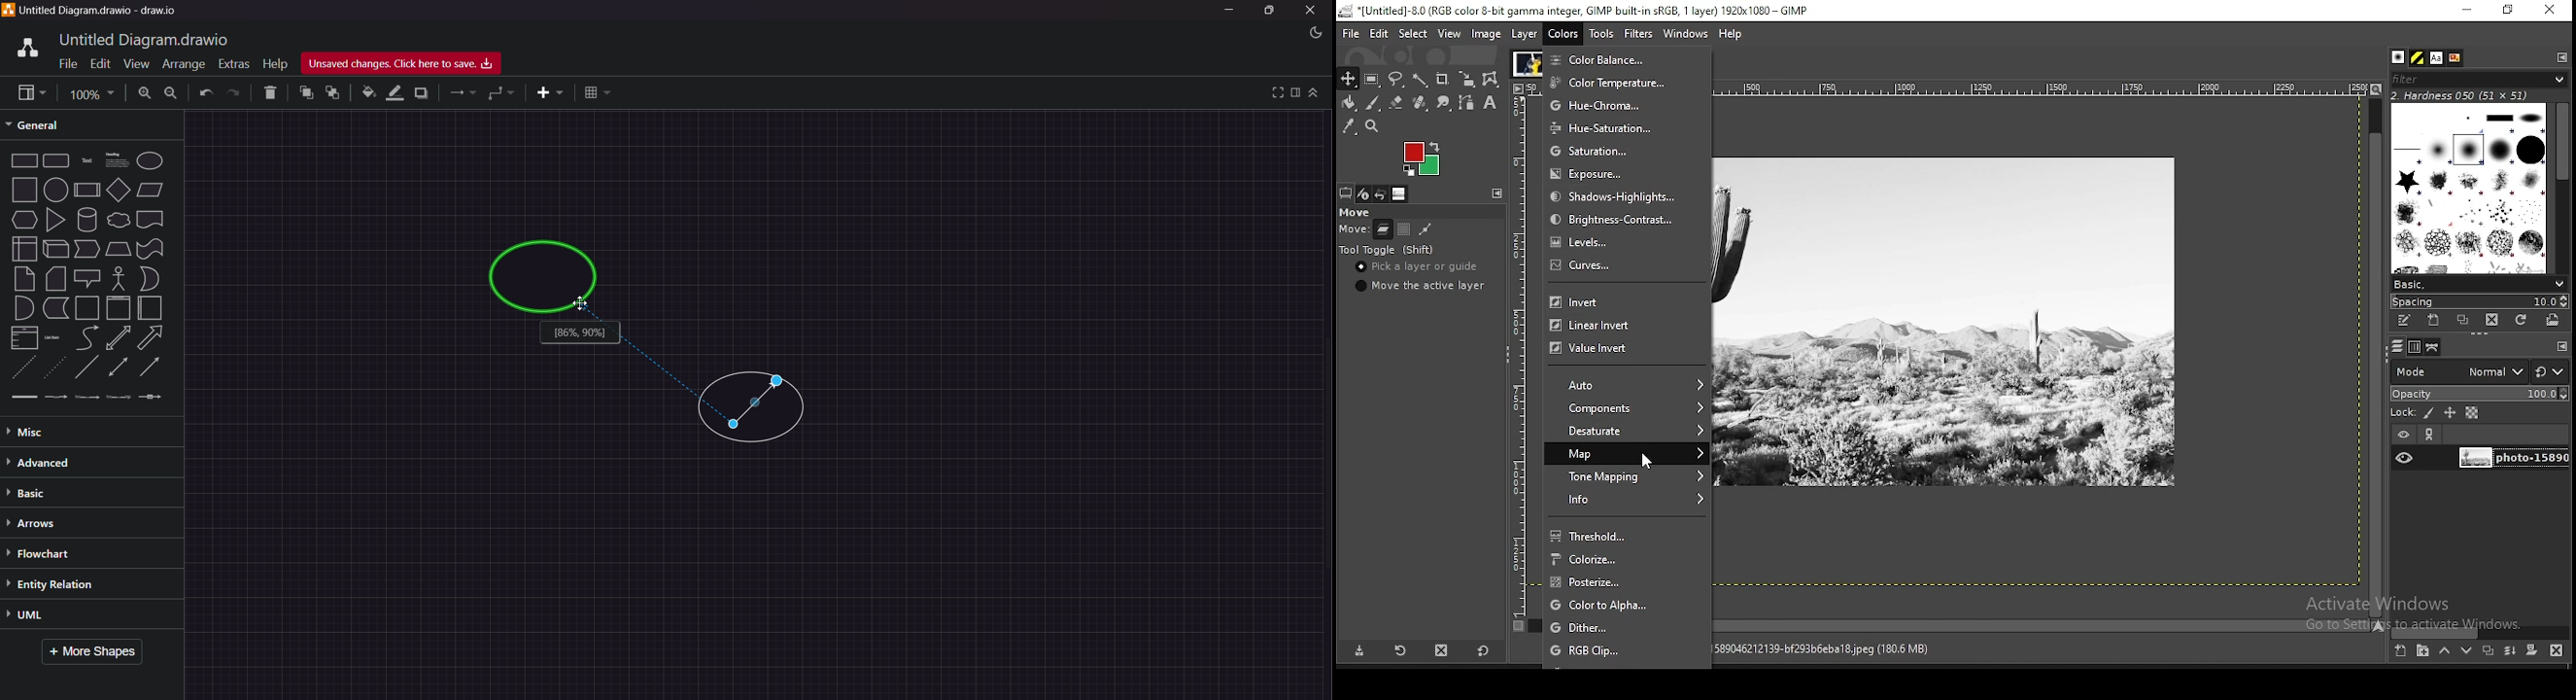 The width and height of the screenshot is (2576, 700). What do you see at coordinates (1629, 432) in the screenshot?
I see `desaturaste` at bounding box center [1629, 432].